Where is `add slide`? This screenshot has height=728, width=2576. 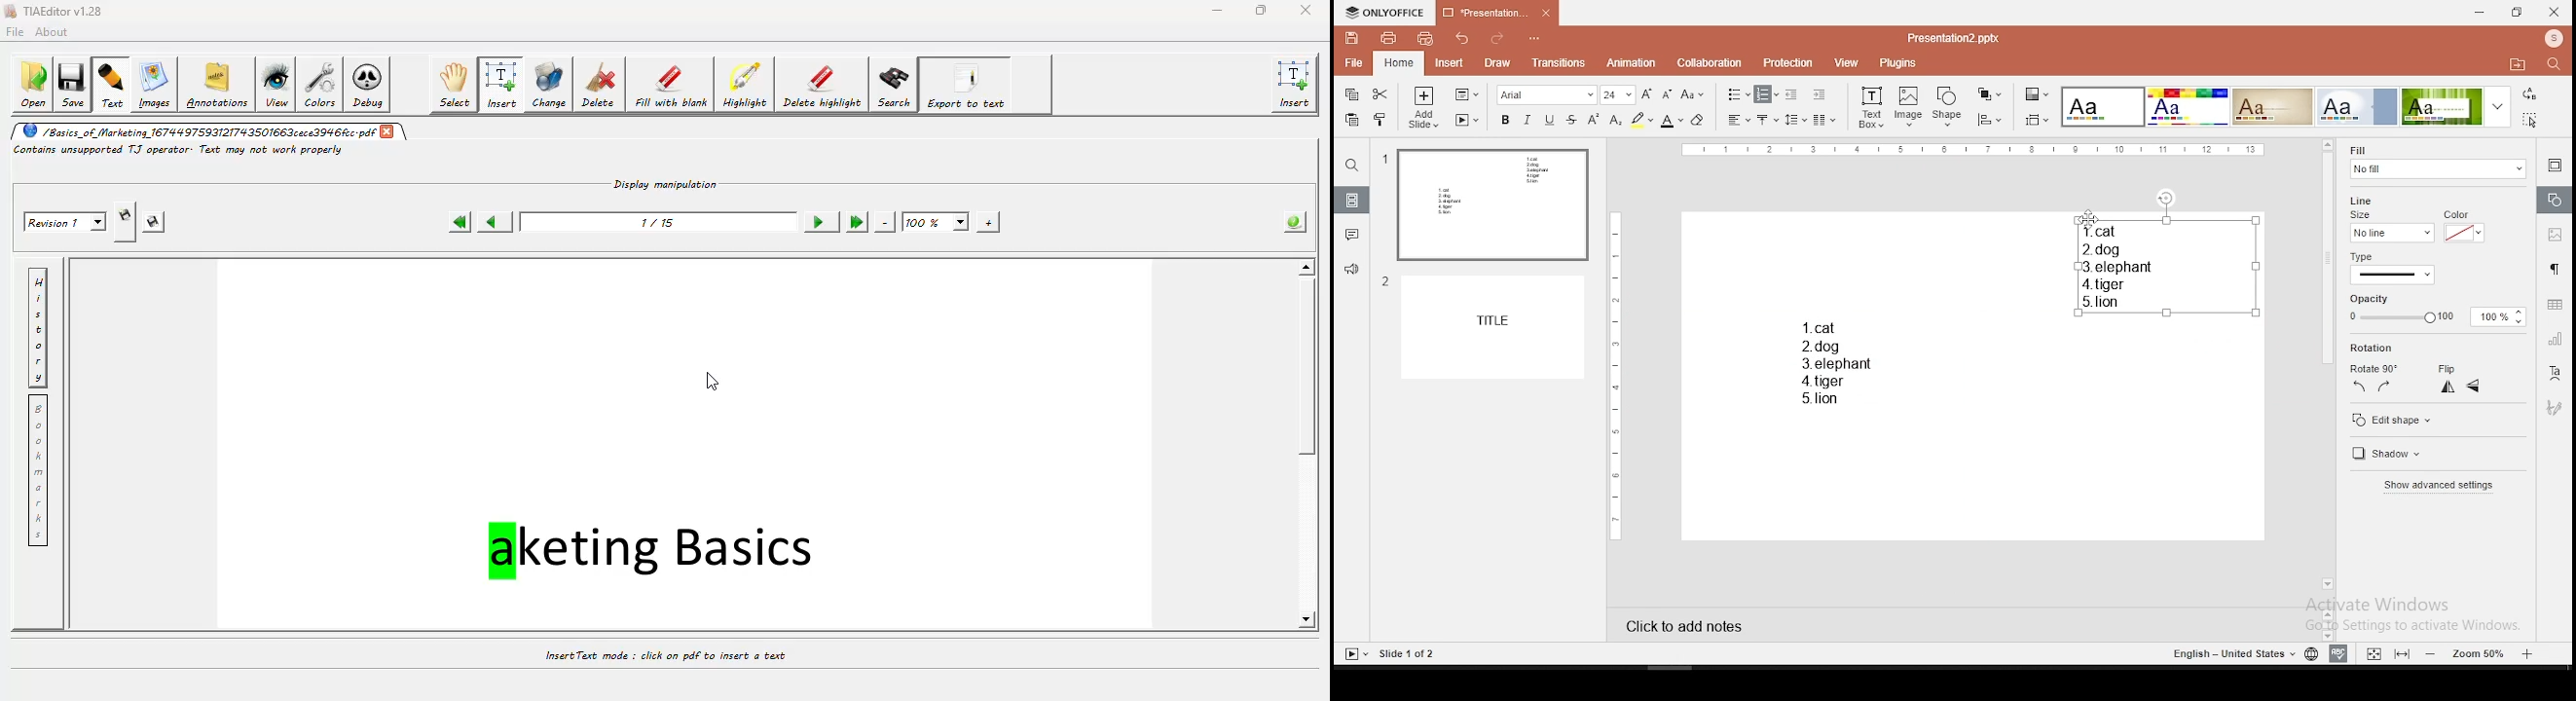 add slide is located at coordinates (1424, 107).